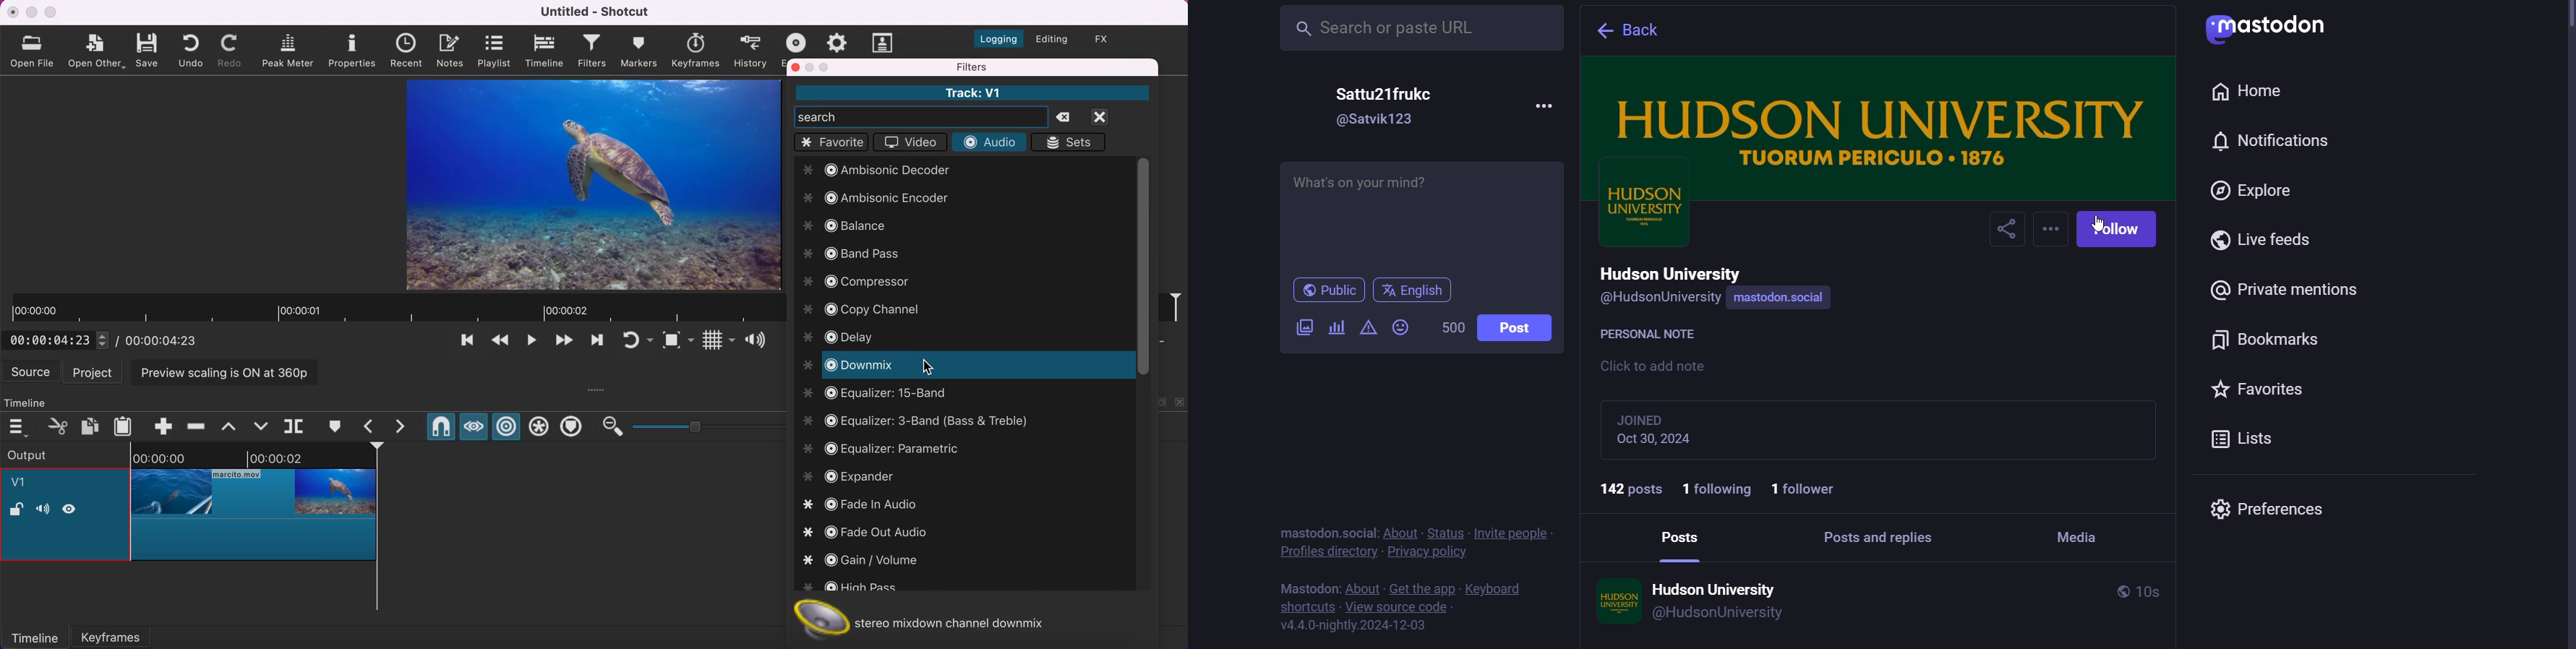  Describe the element at coordinates (1721, 614) in the screenshot. I see `@HudsonUniversity` at that location.